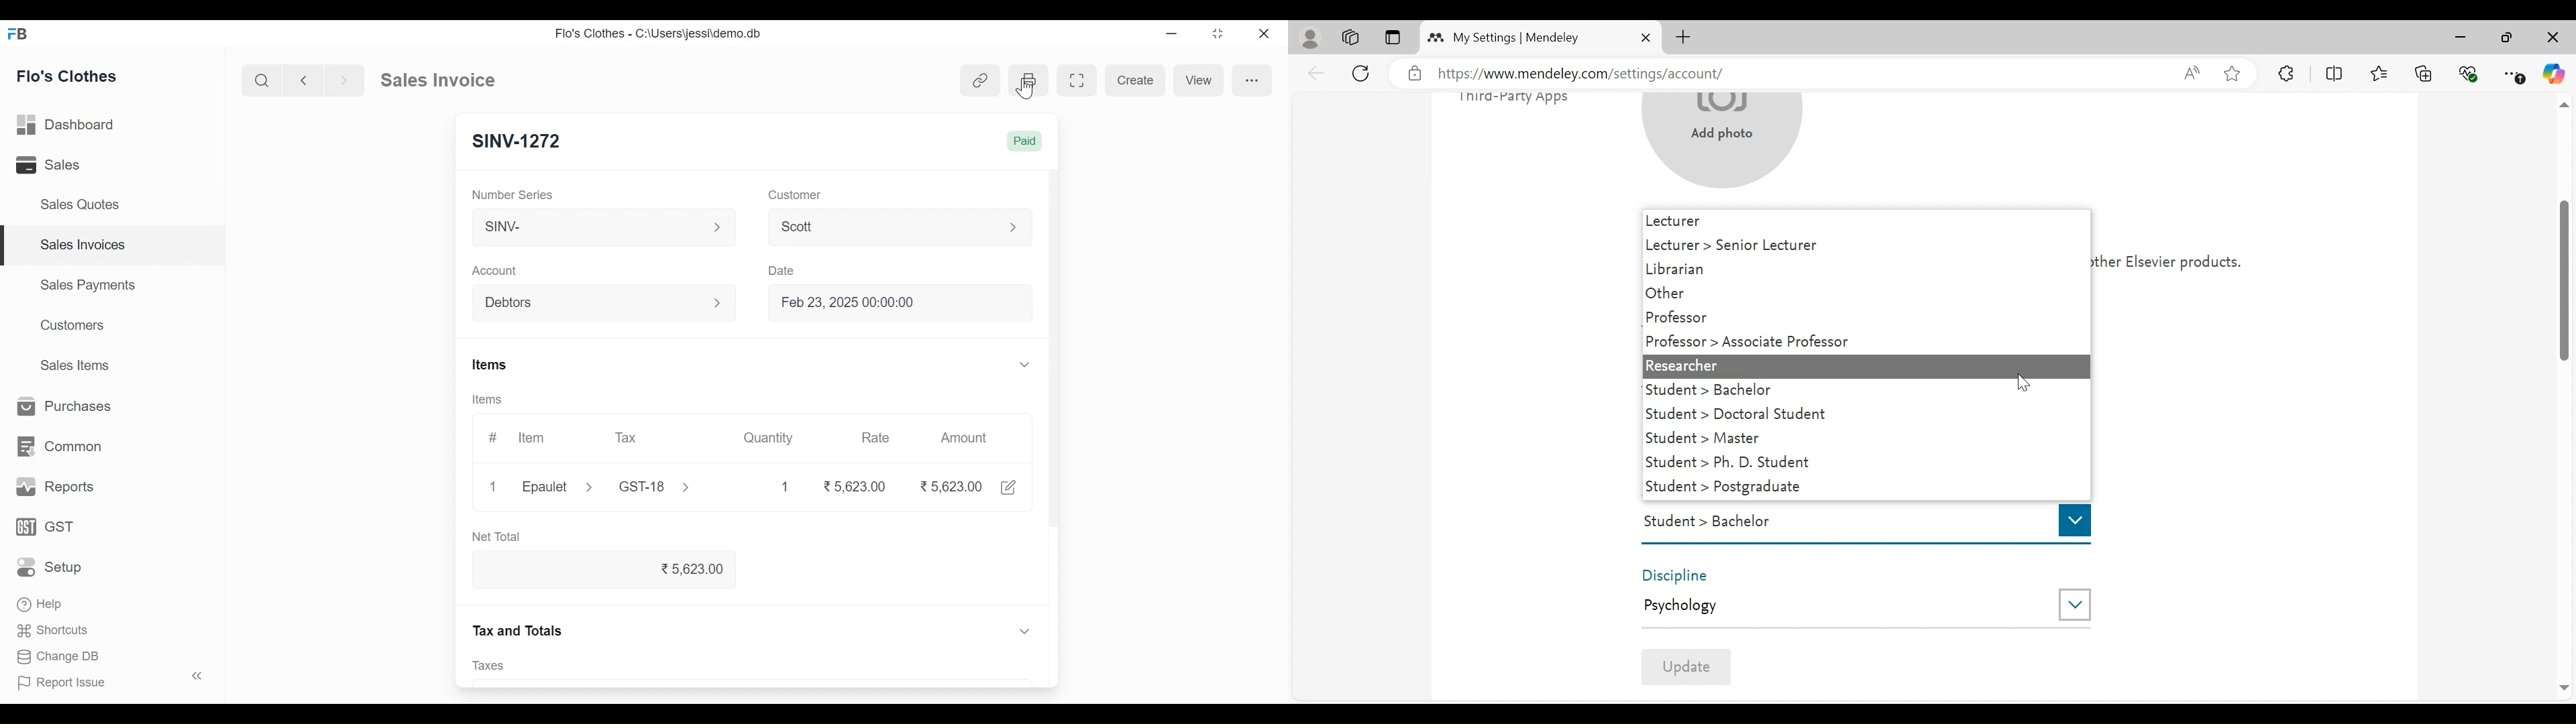  Describe the element at coordinates (66, 408) in the screenshot. I see `Purchases` at that location.